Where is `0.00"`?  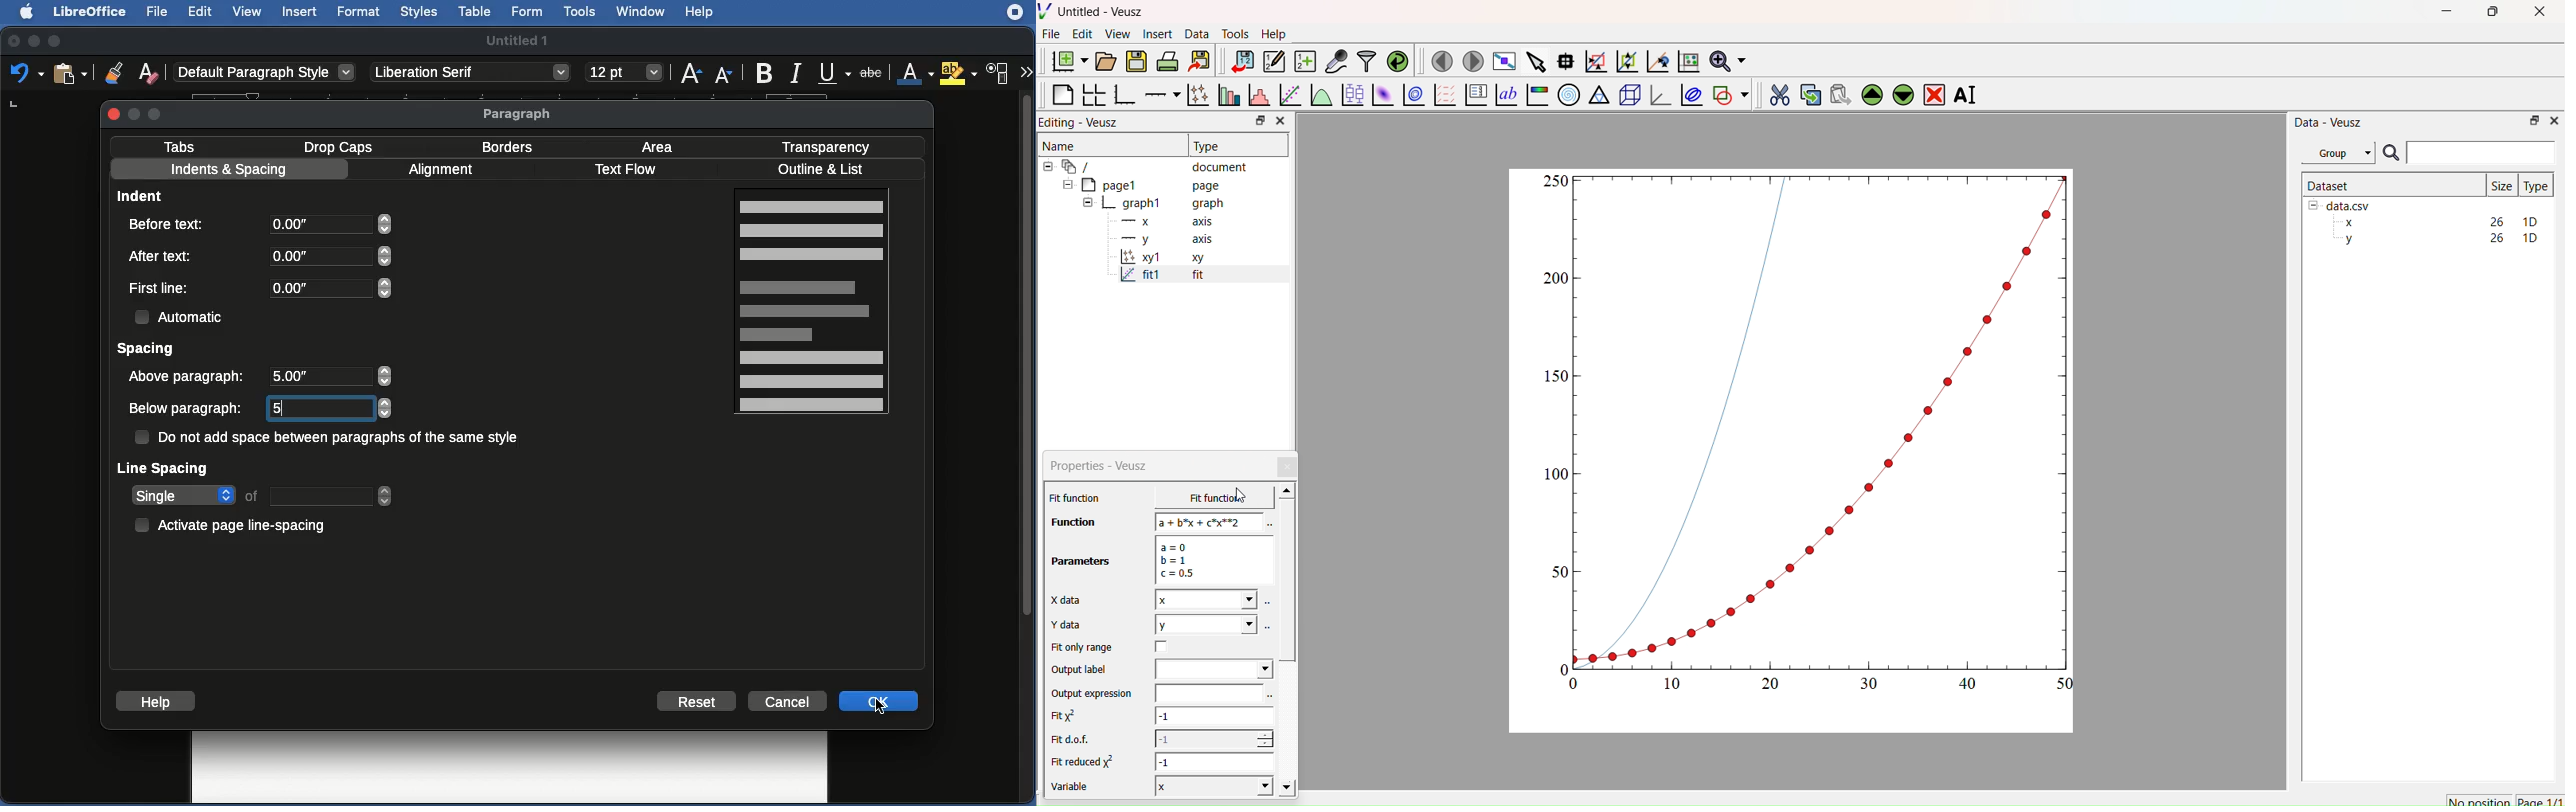 0.00" is located at coordinates (332, 228).